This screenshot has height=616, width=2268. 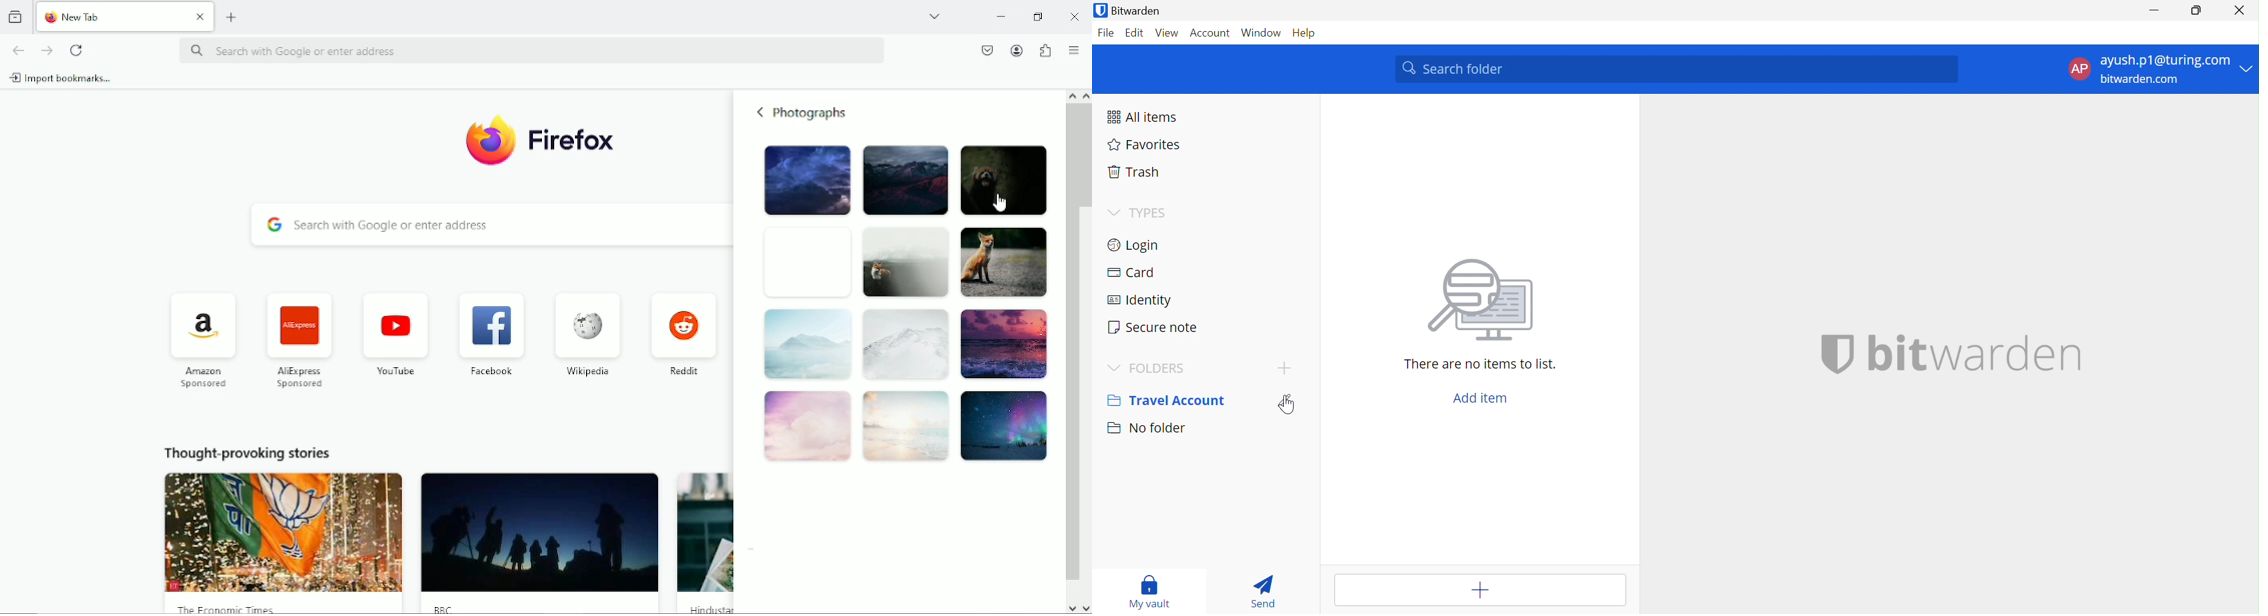 I want to click on Drop Down, so click(x=1110, y=212).